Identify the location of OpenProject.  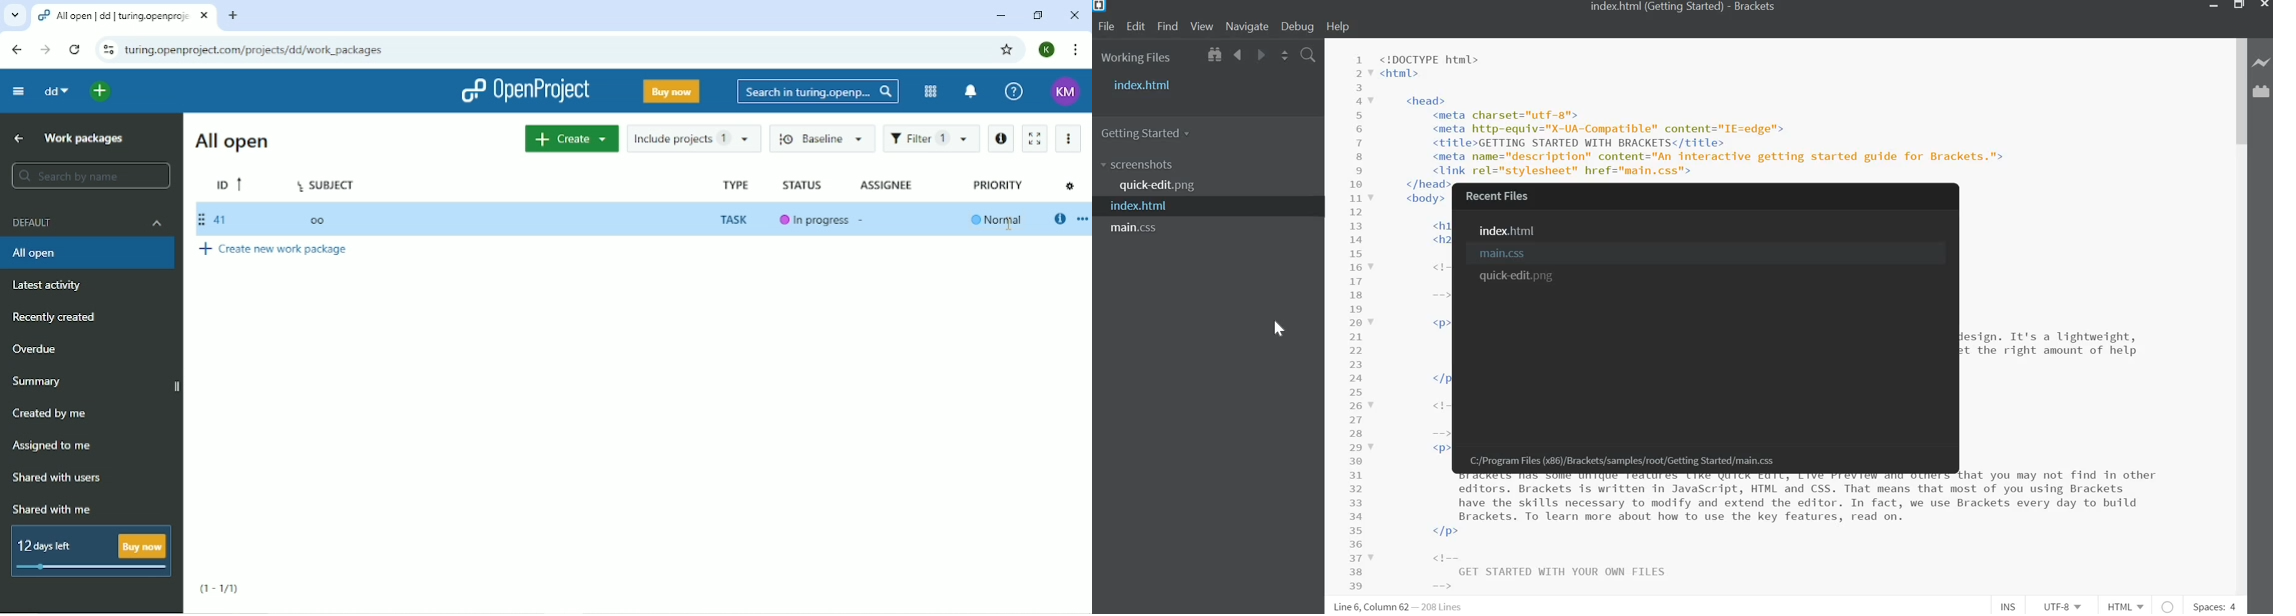
(525, 90).